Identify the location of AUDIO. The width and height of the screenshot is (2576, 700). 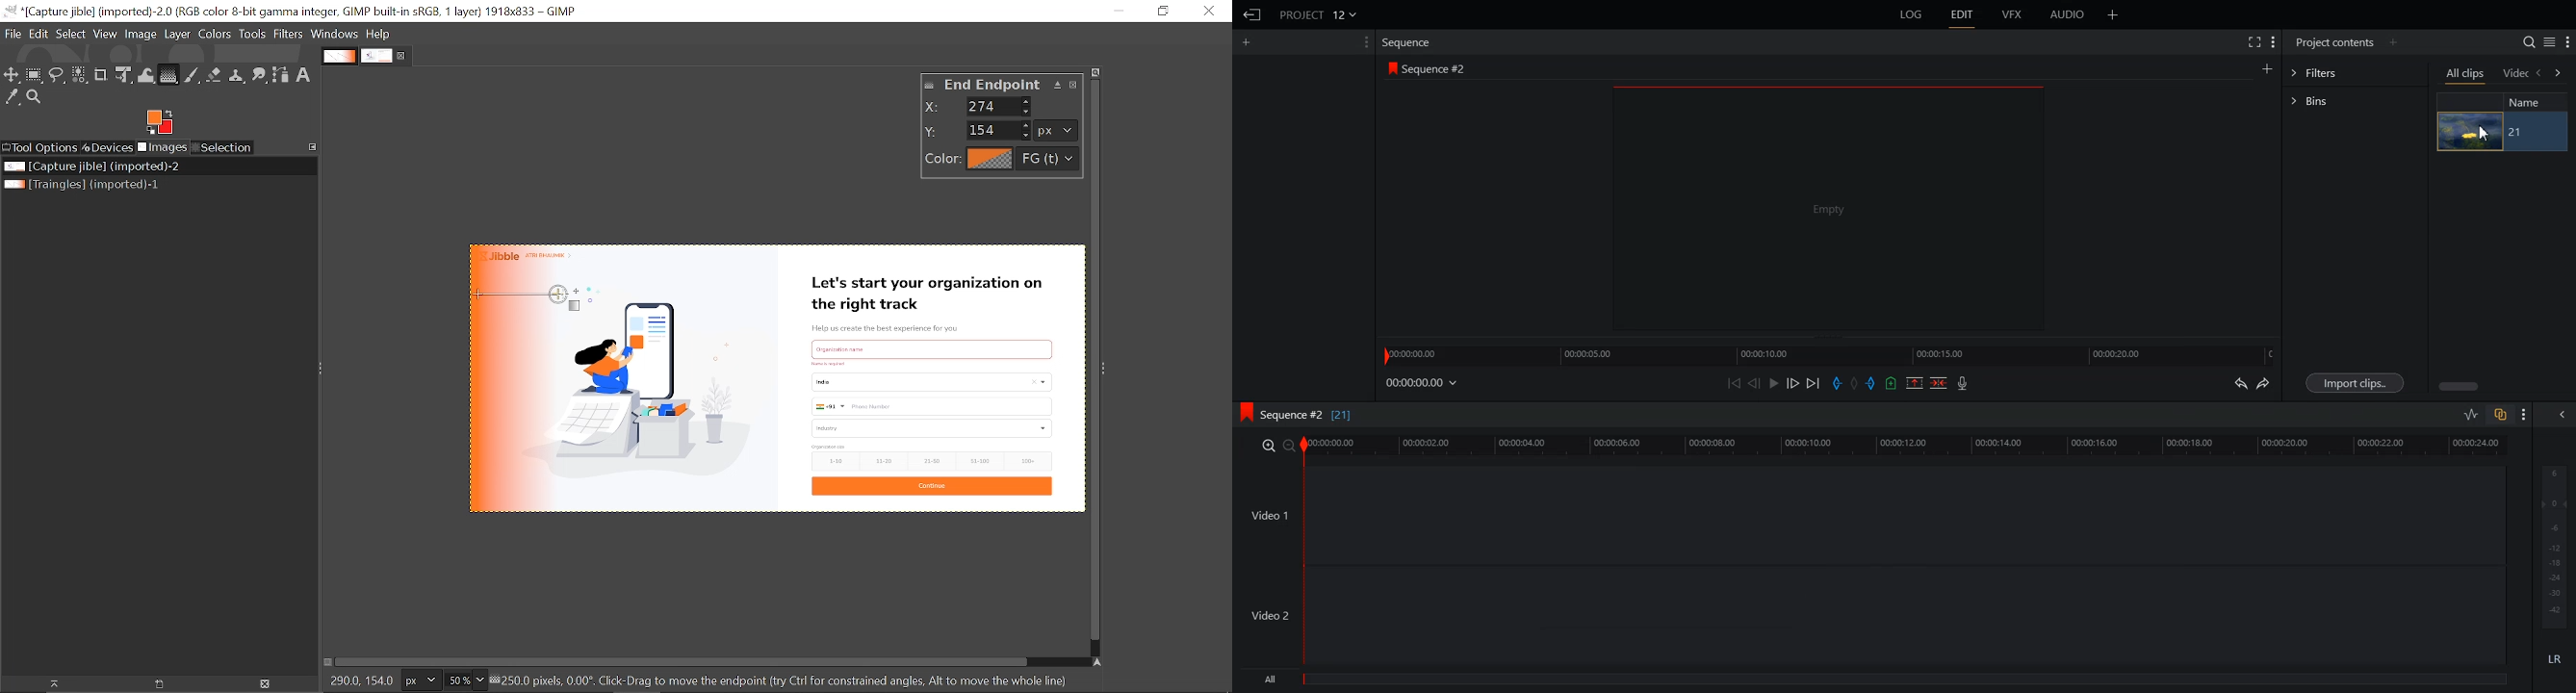
(2068, 15).